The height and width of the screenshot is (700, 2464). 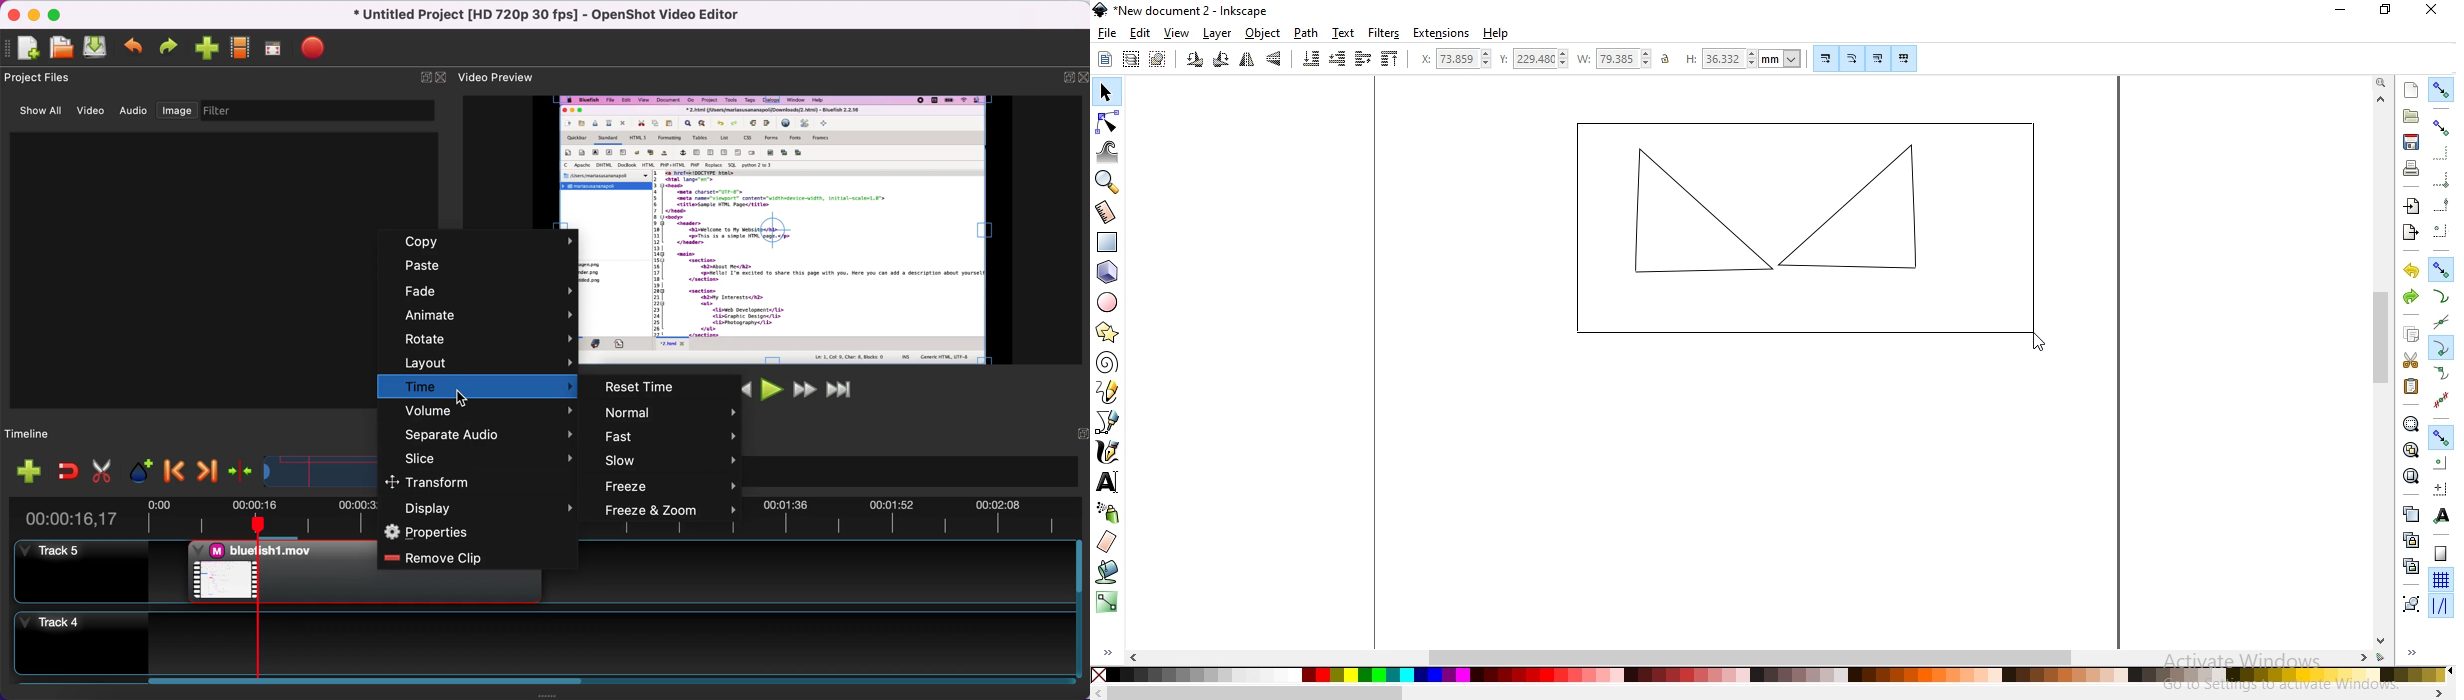 What do you see at coordinates (1105, 60) in the screenshot?
I see `select all objects or nodes` at bounding box center [1105, 60].